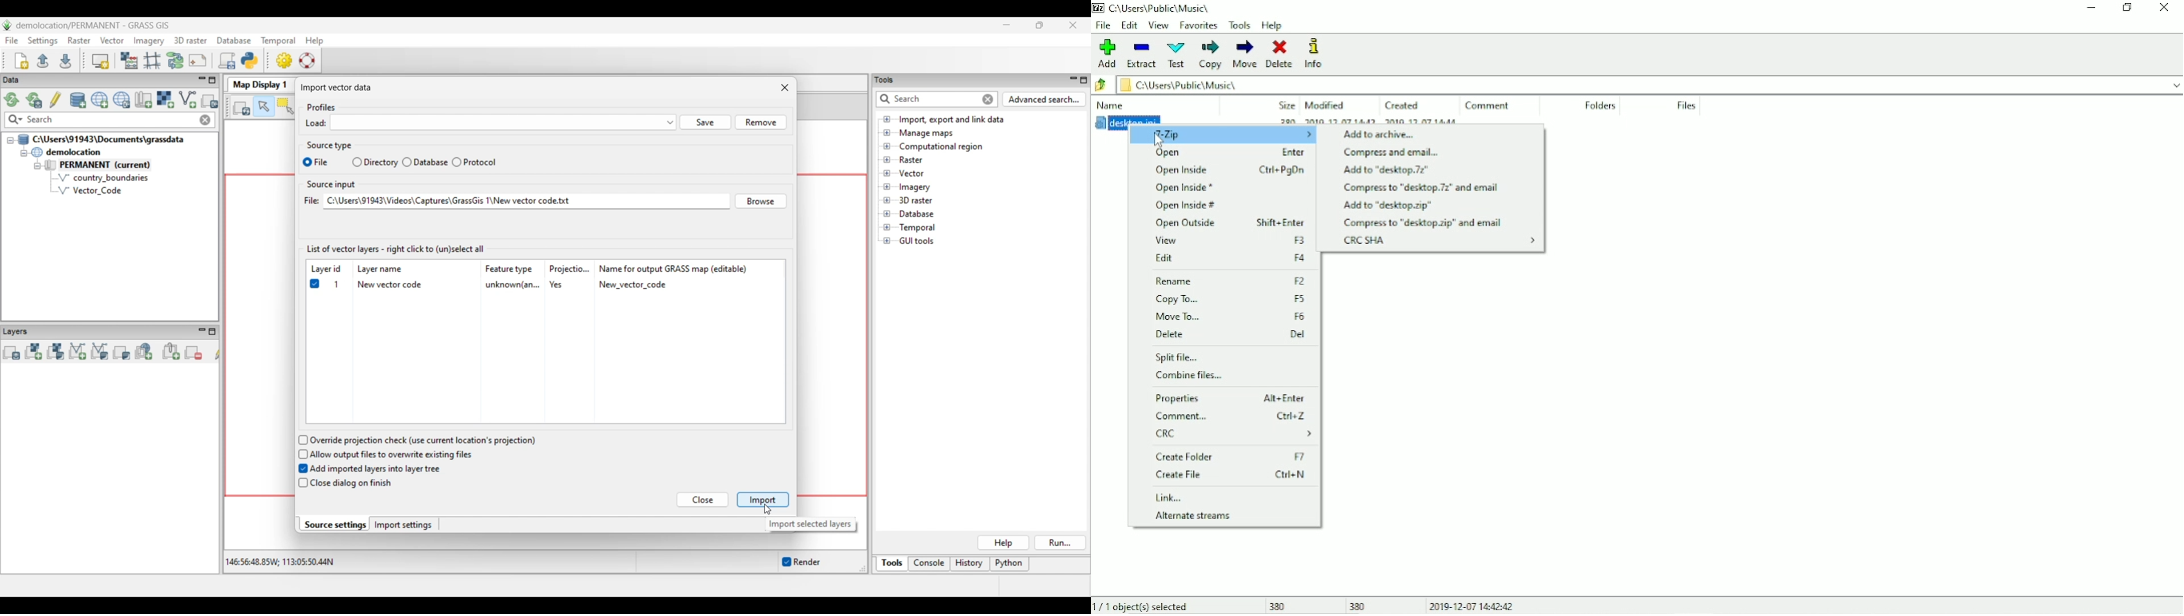  I want to click on Alternate streams, so click(1193, 515).